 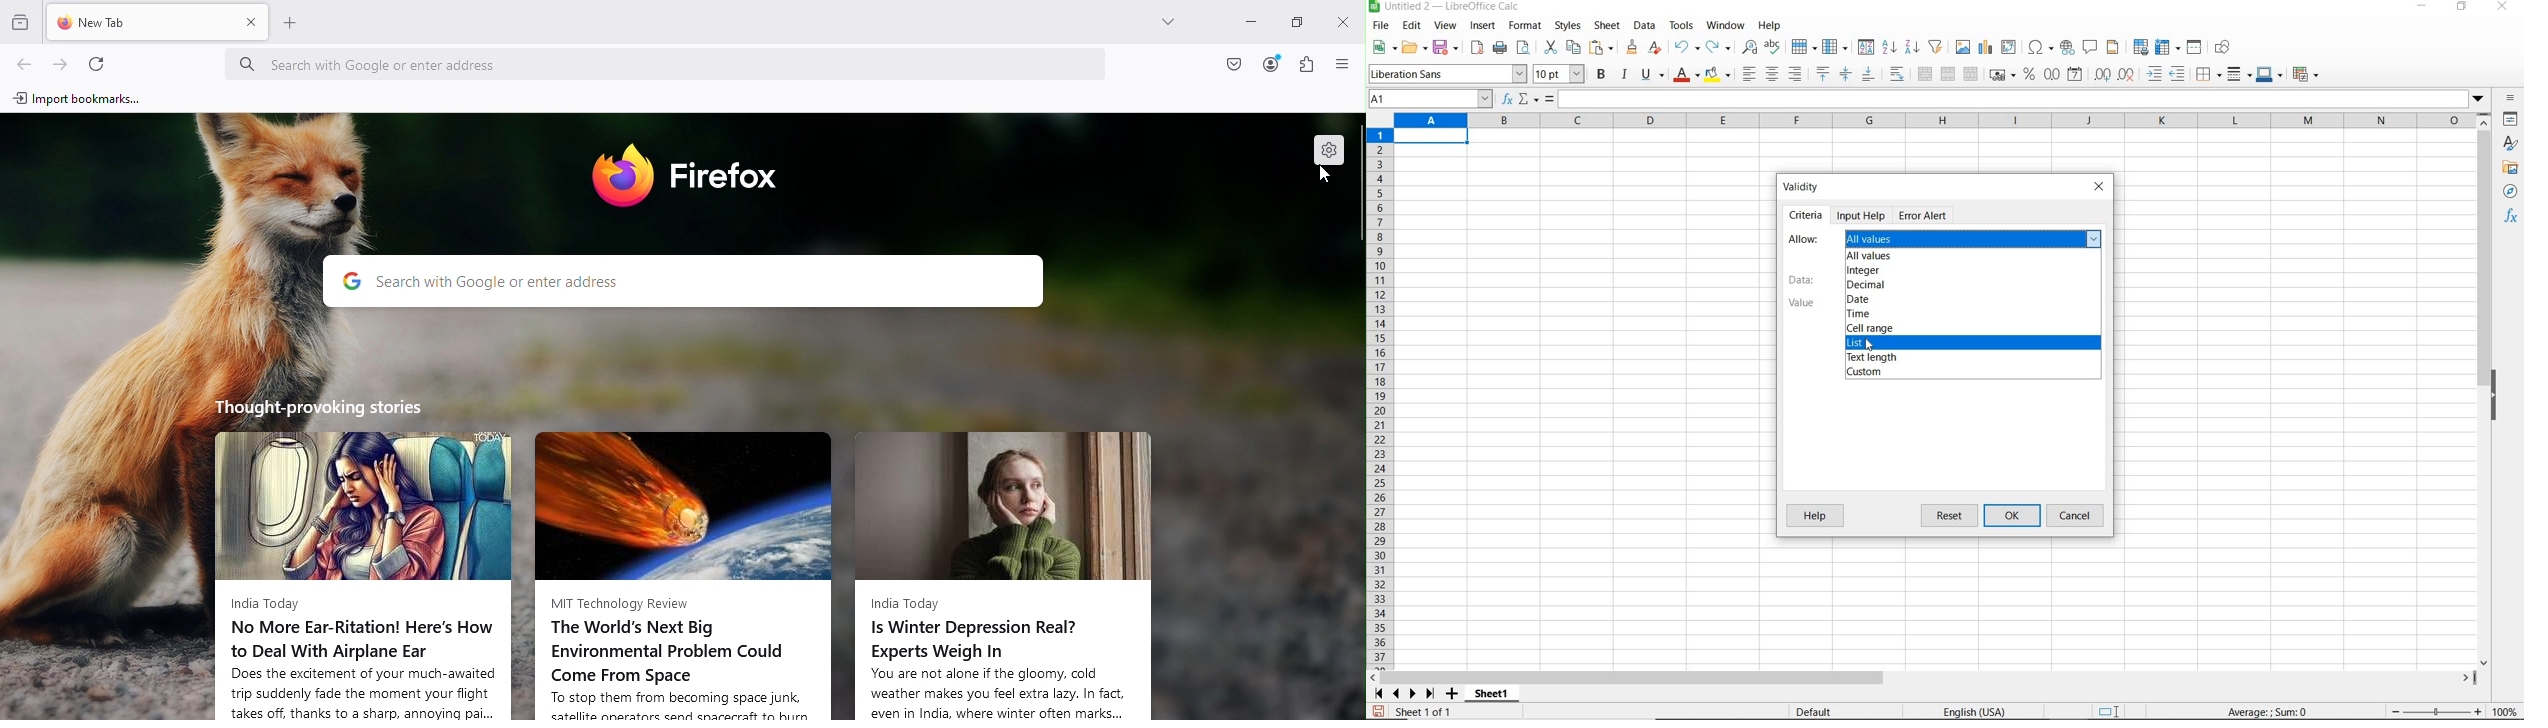 What do you see at coordinates (2512, 121) in the screenshot?
I see `properties` at bounding box center [2512, 121].